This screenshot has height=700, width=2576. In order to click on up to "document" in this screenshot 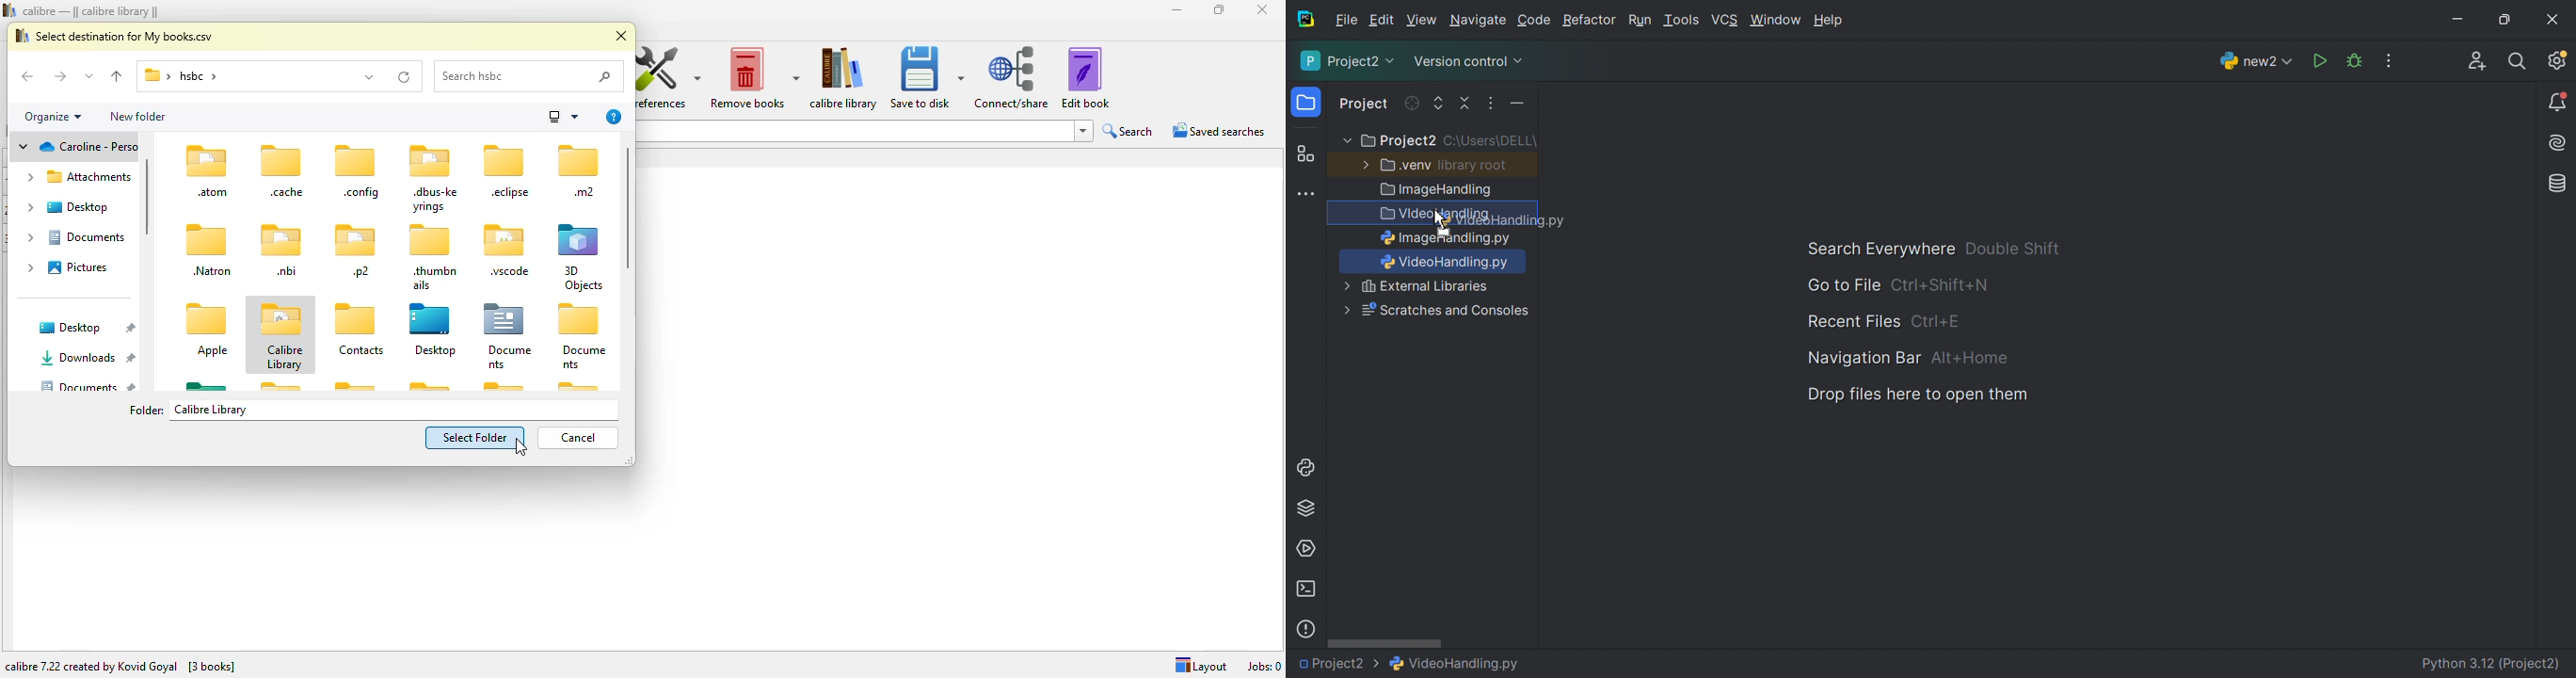, I will do `click(118, 77)`.